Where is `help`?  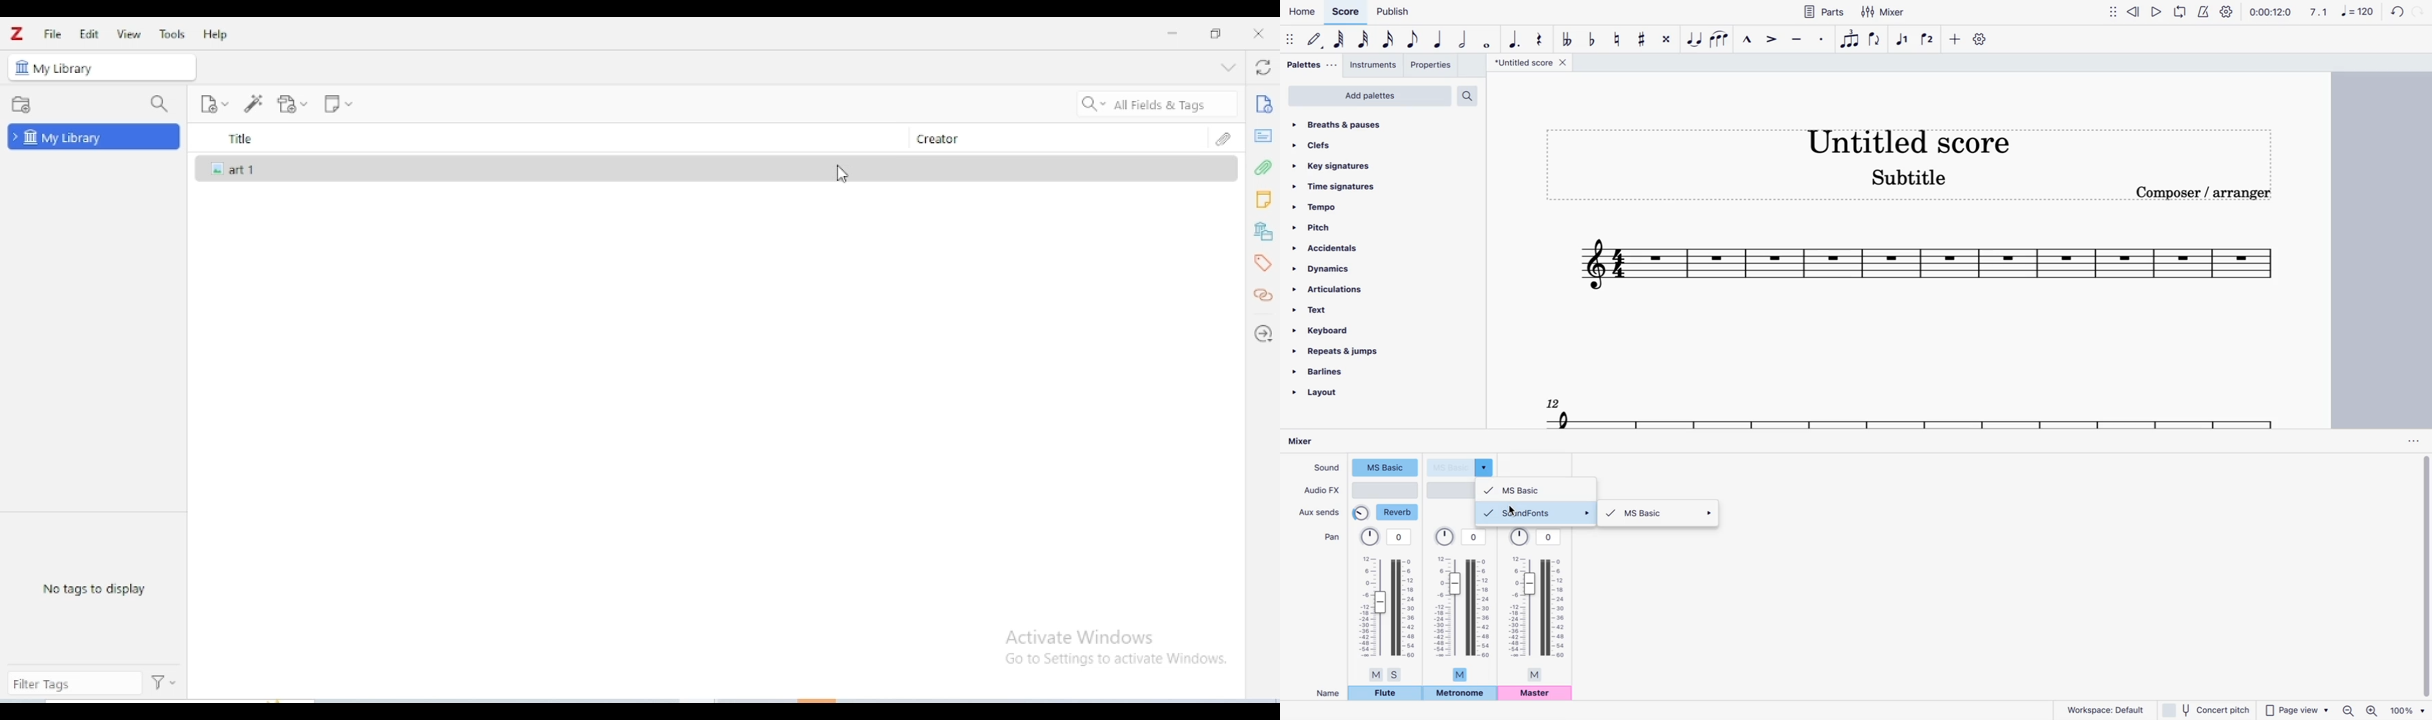 help is located at coordinates (217, 34).